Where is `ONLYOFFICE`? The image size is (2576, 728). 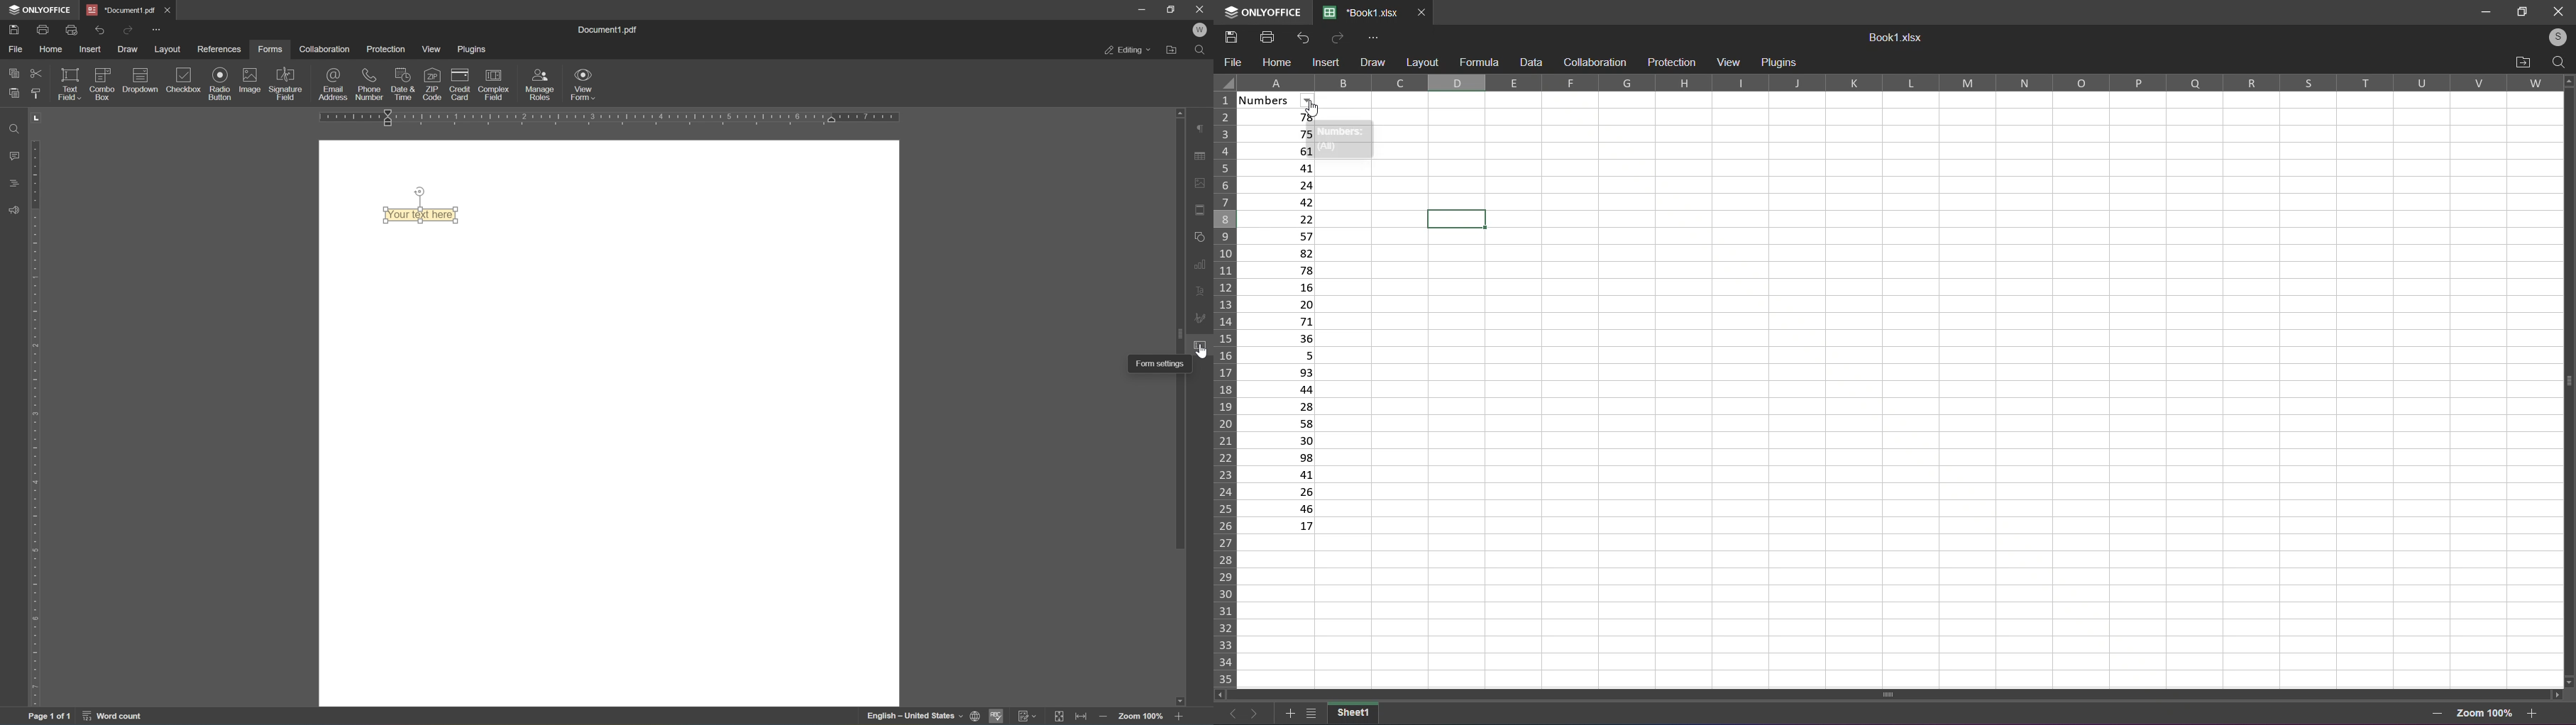 ONLYOFFICE is located at coordinates (1260, 13).